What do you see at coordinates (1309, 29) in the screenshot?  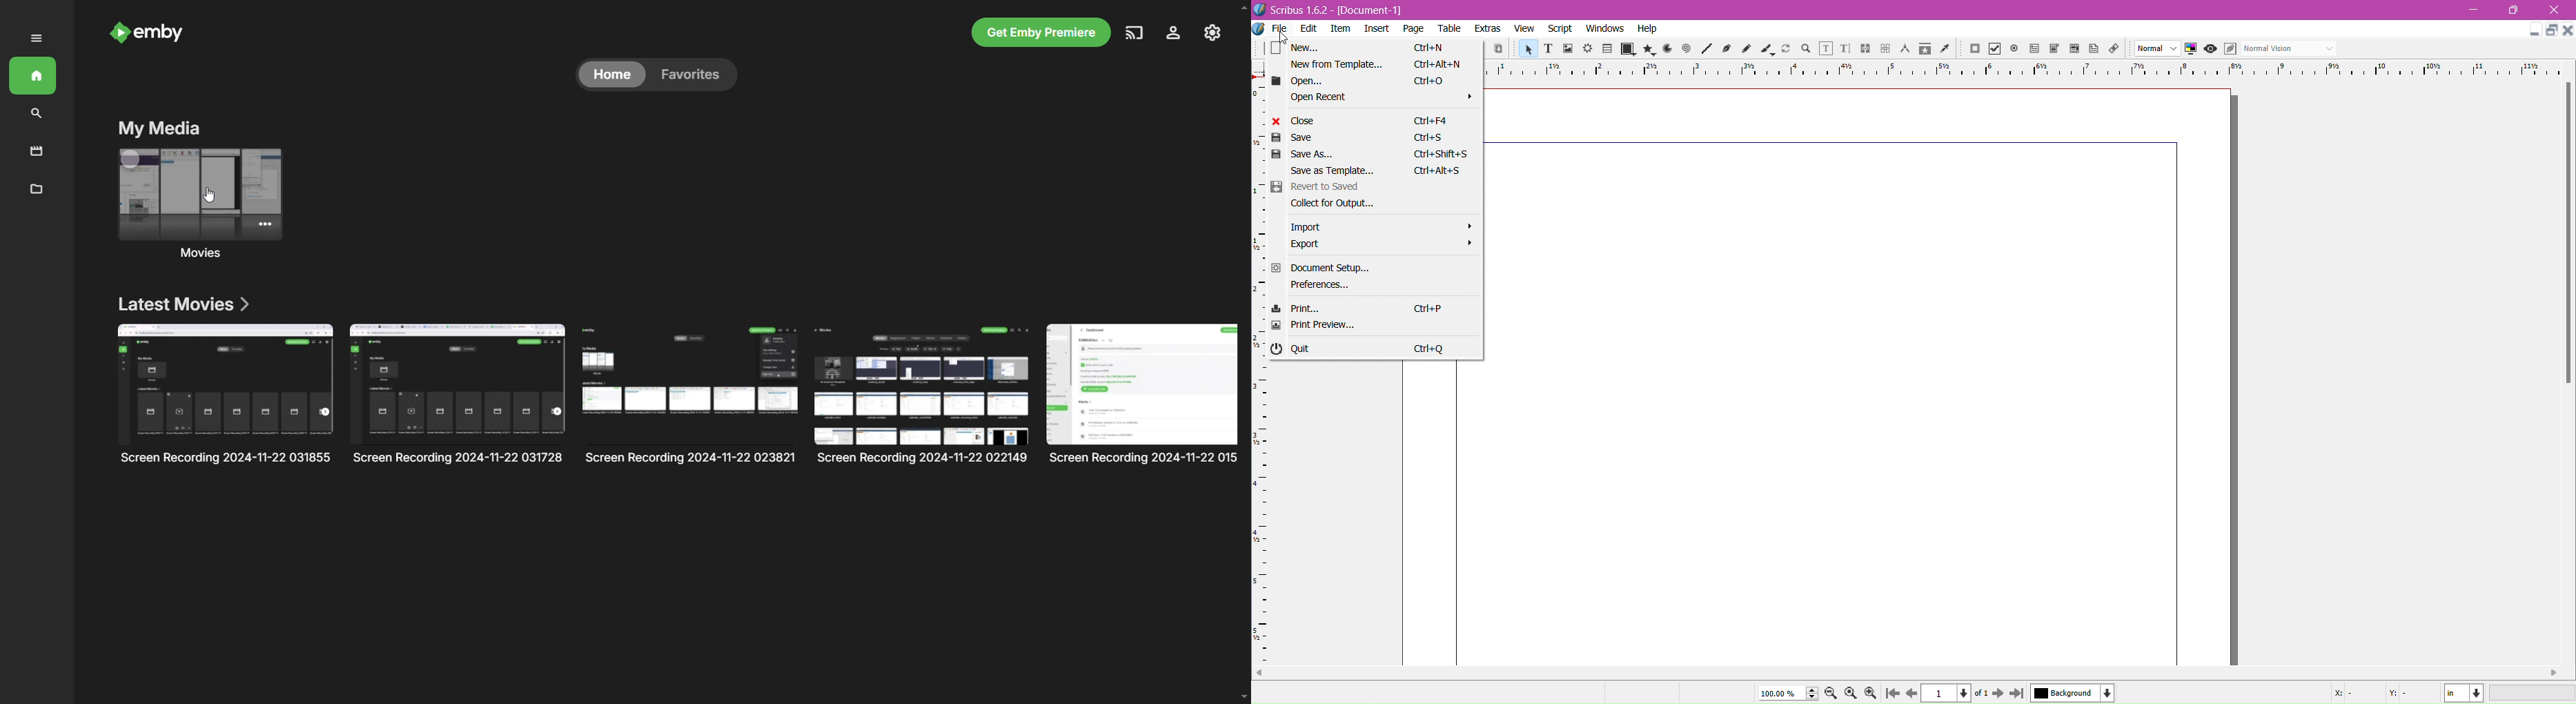 I see `Edit` at bounding box center [1309, 29].